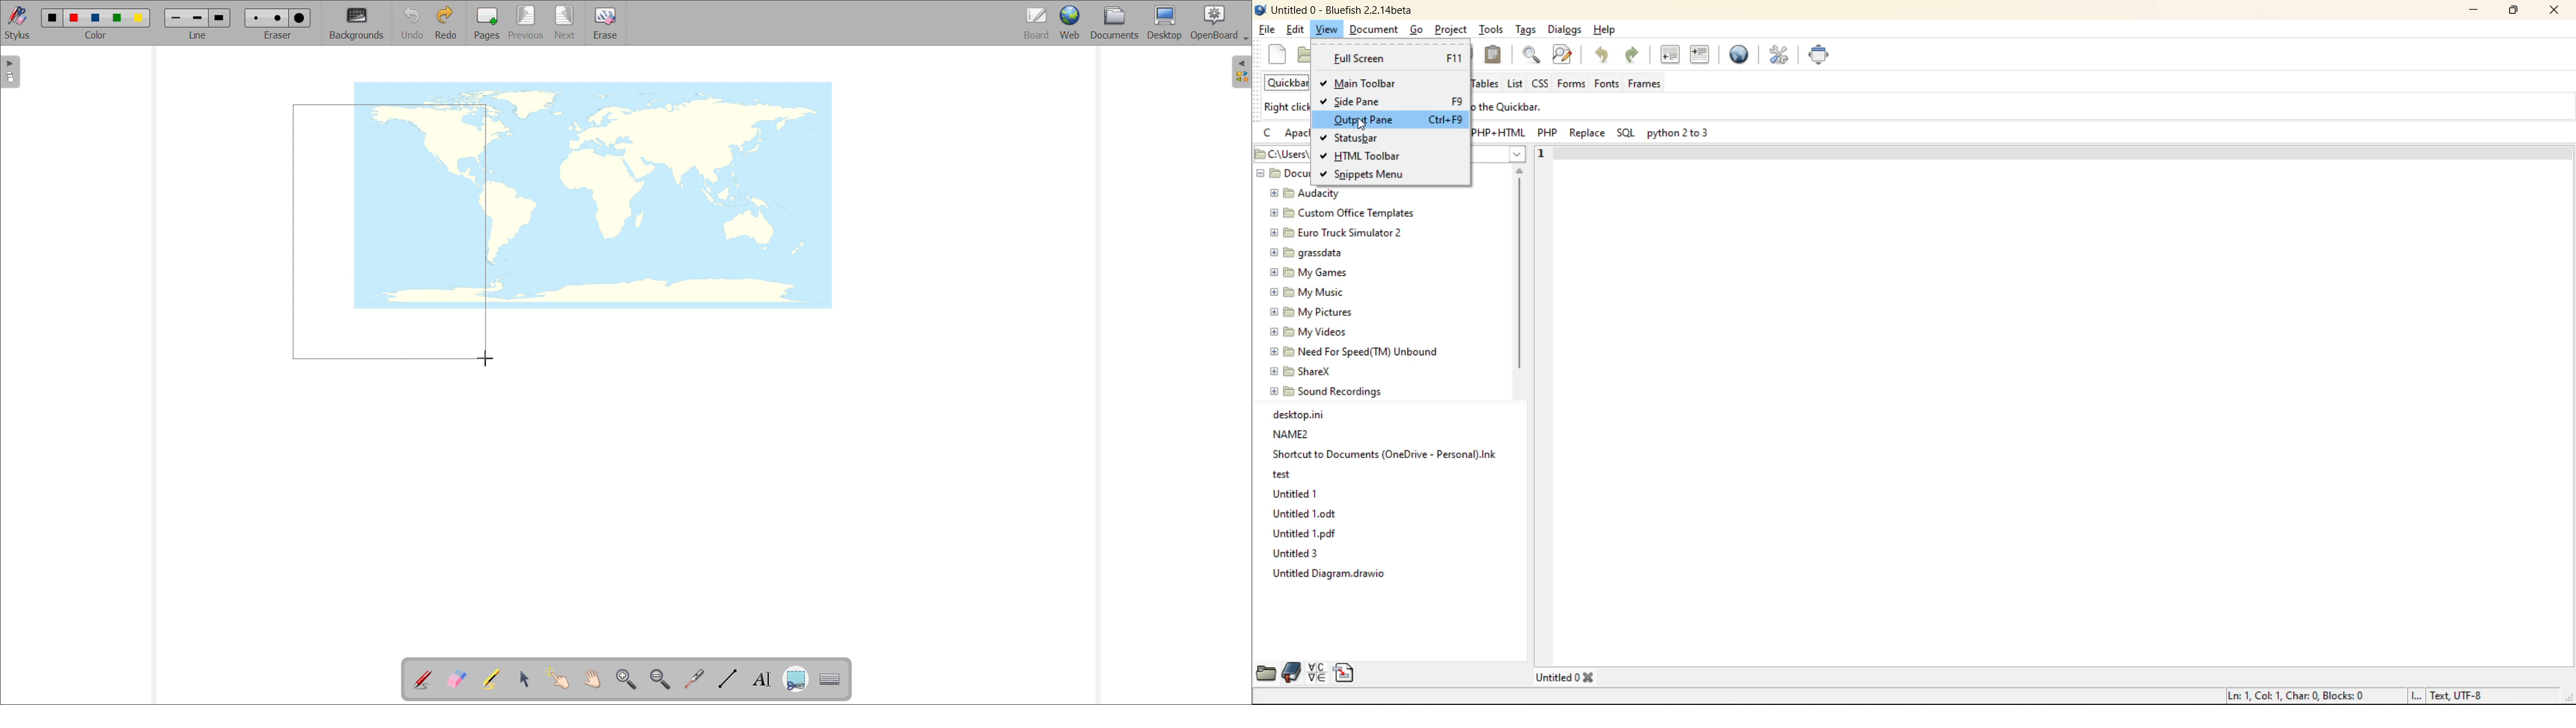 The width and height of the screenshot is (2576, 728). Describe the element at coordinates (1604, 30) in the screenshot. I see `help` at that location.